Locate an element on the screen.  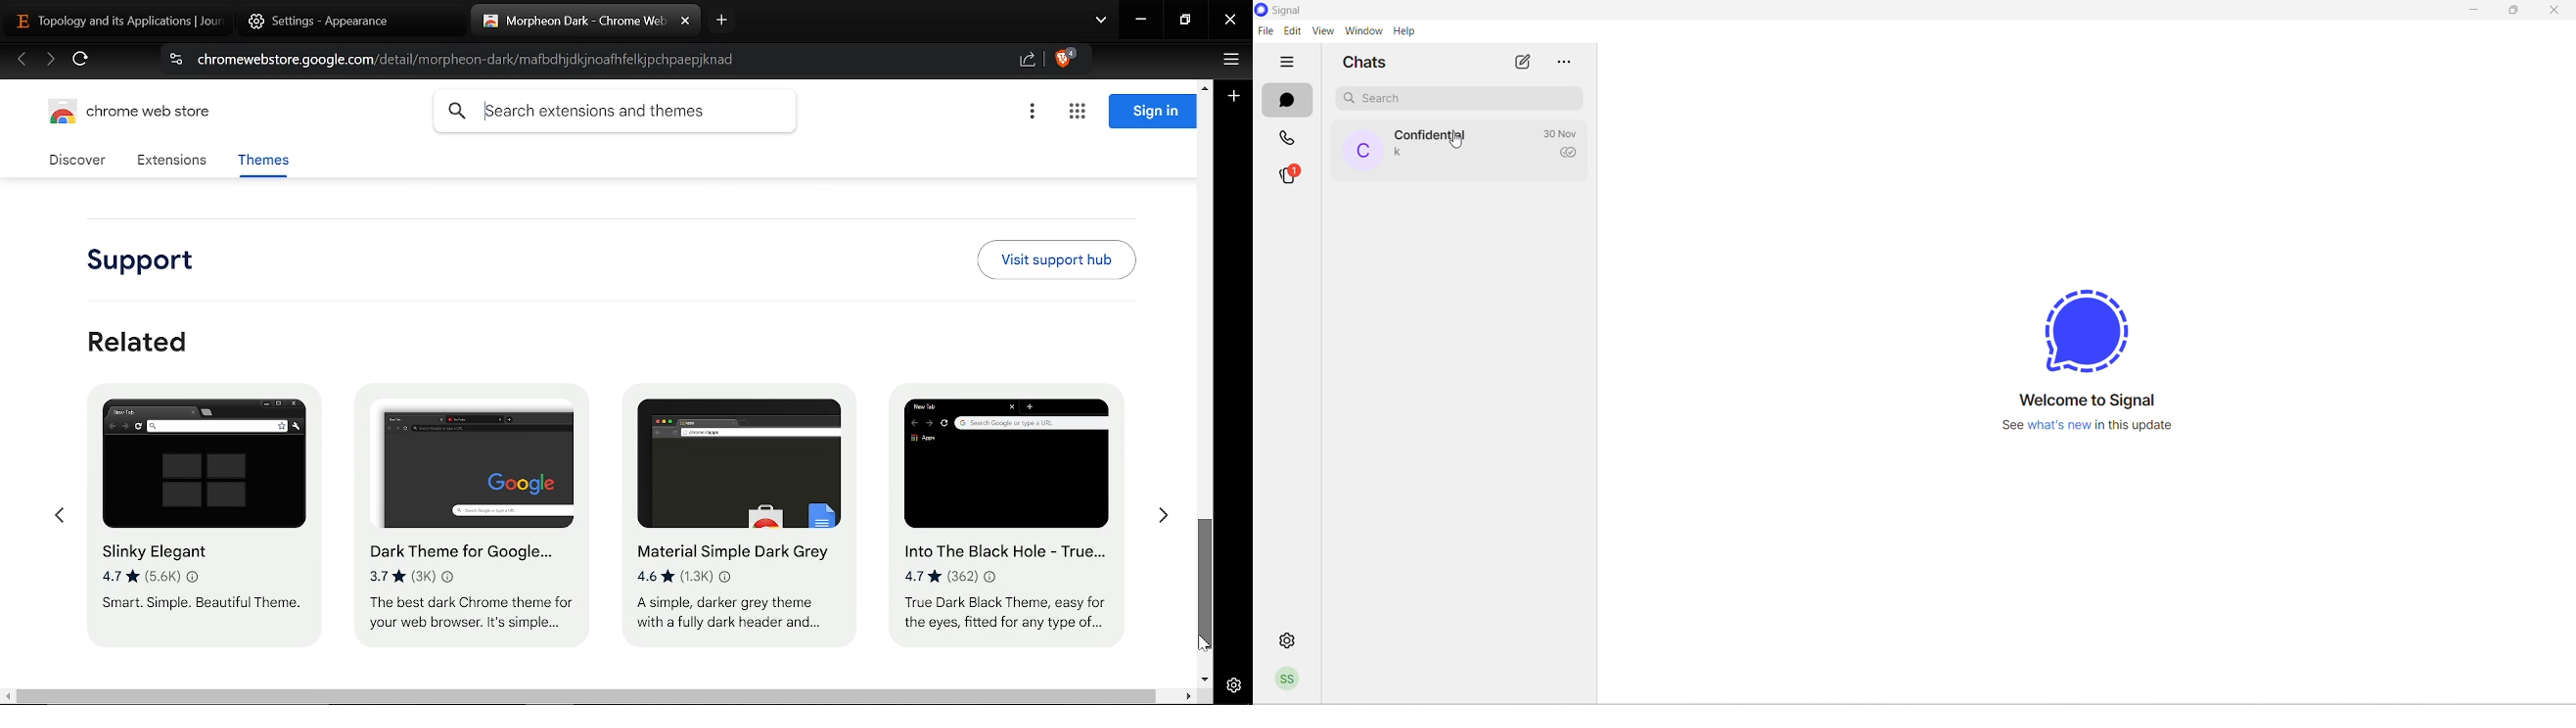
profile is located at coordinates (1288, 680).